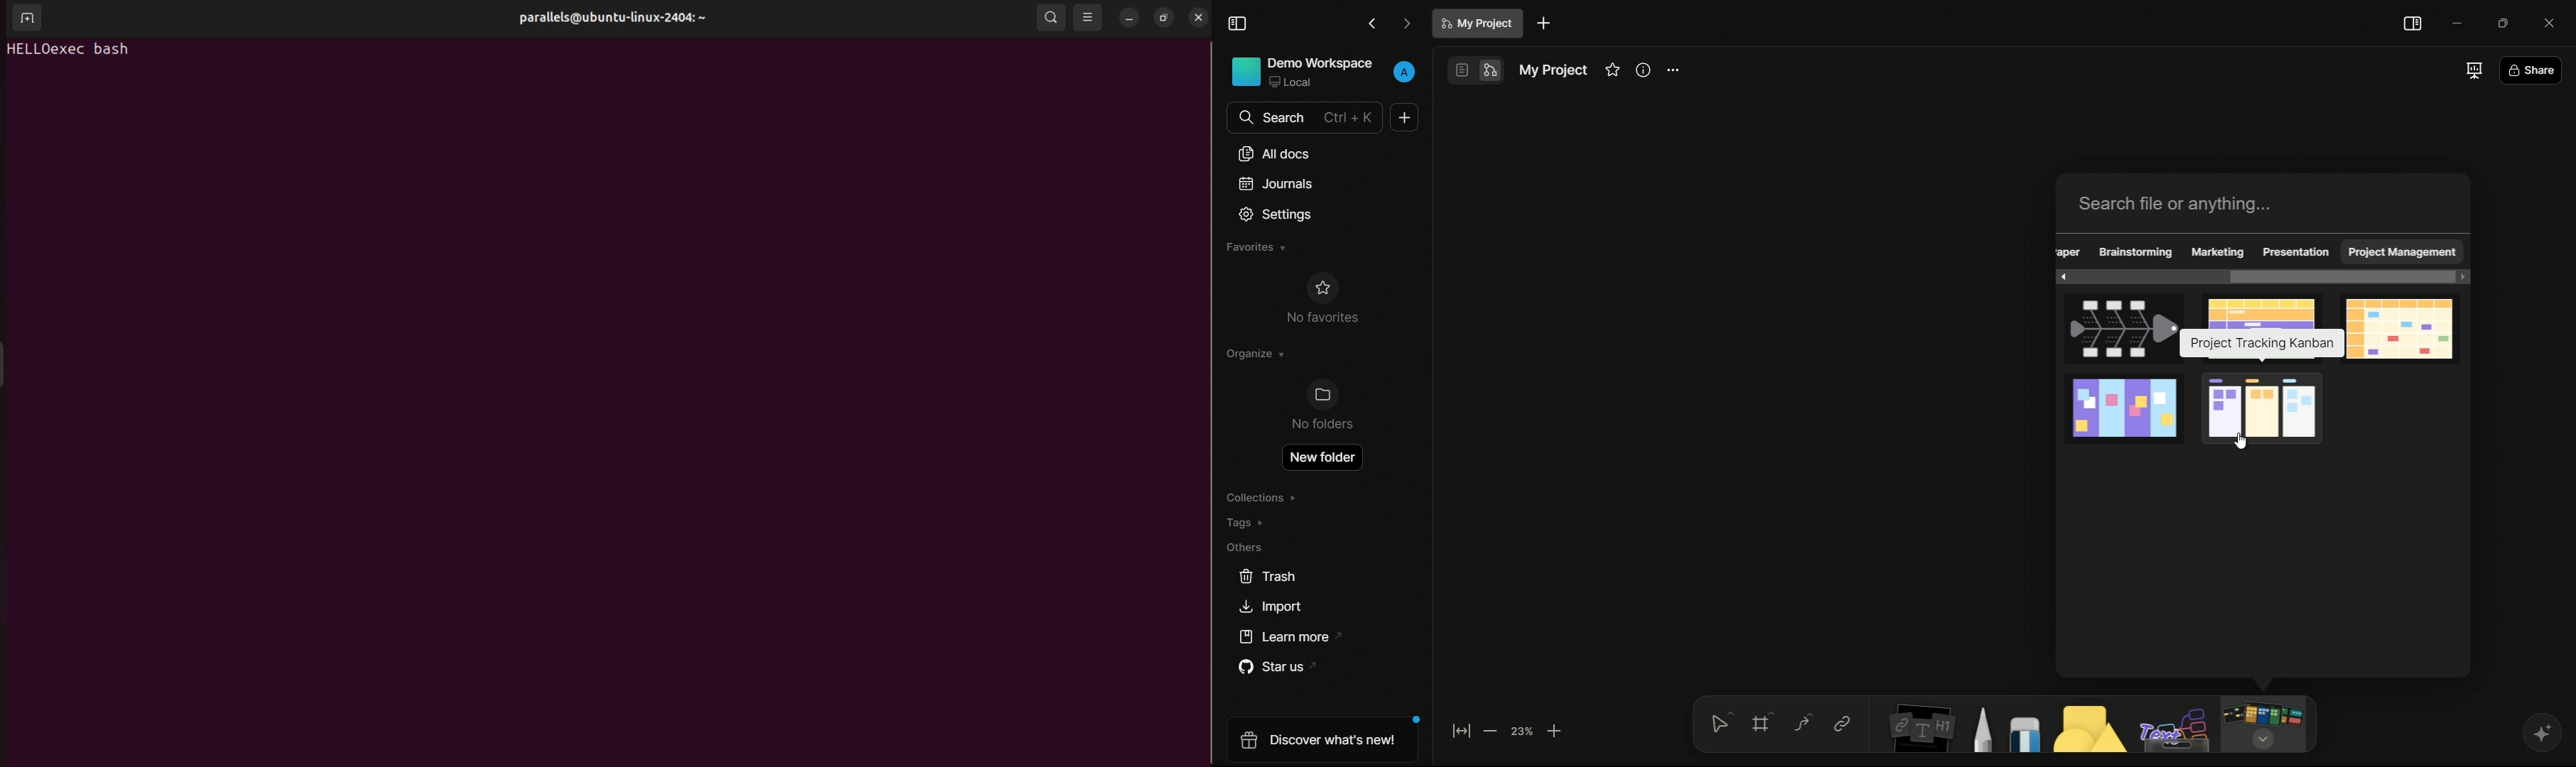 The width and height of the screenshot is (2576, 784). What do you see at coordinates (2262, 725) in the screenshot?
I see `more tools` at bounding box center [2262, 725].